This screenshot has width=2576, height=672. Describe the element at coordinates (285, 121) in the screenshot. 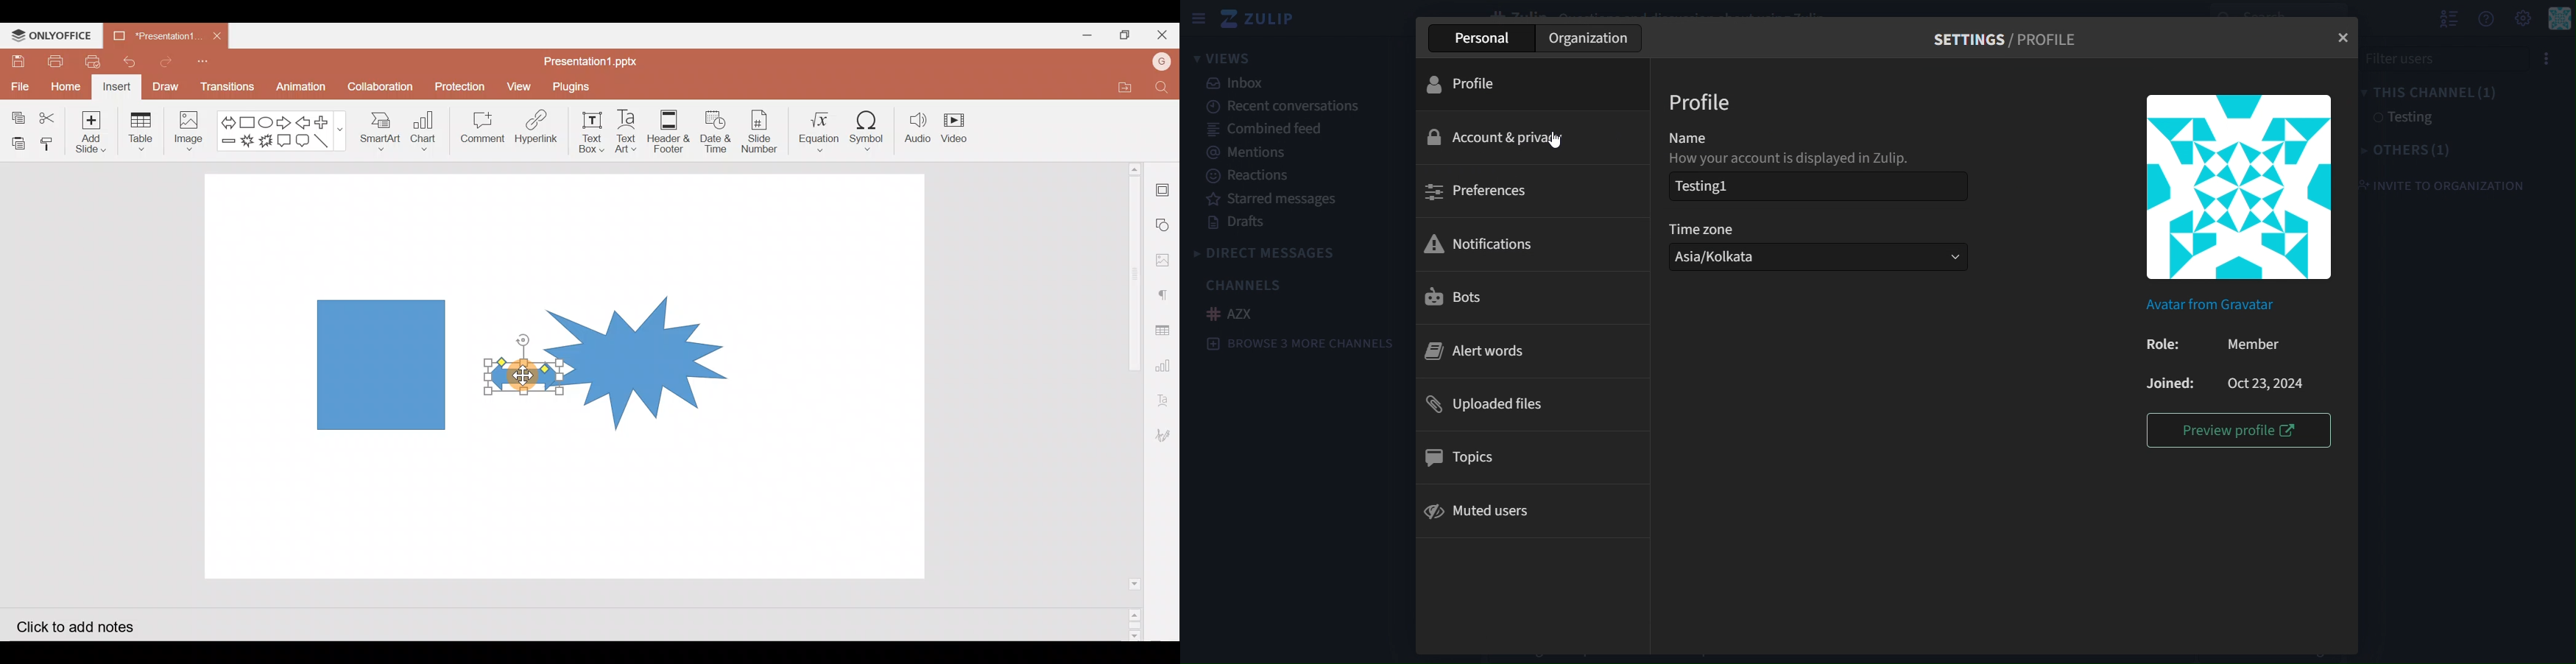

I see `Right arrow` at that location.